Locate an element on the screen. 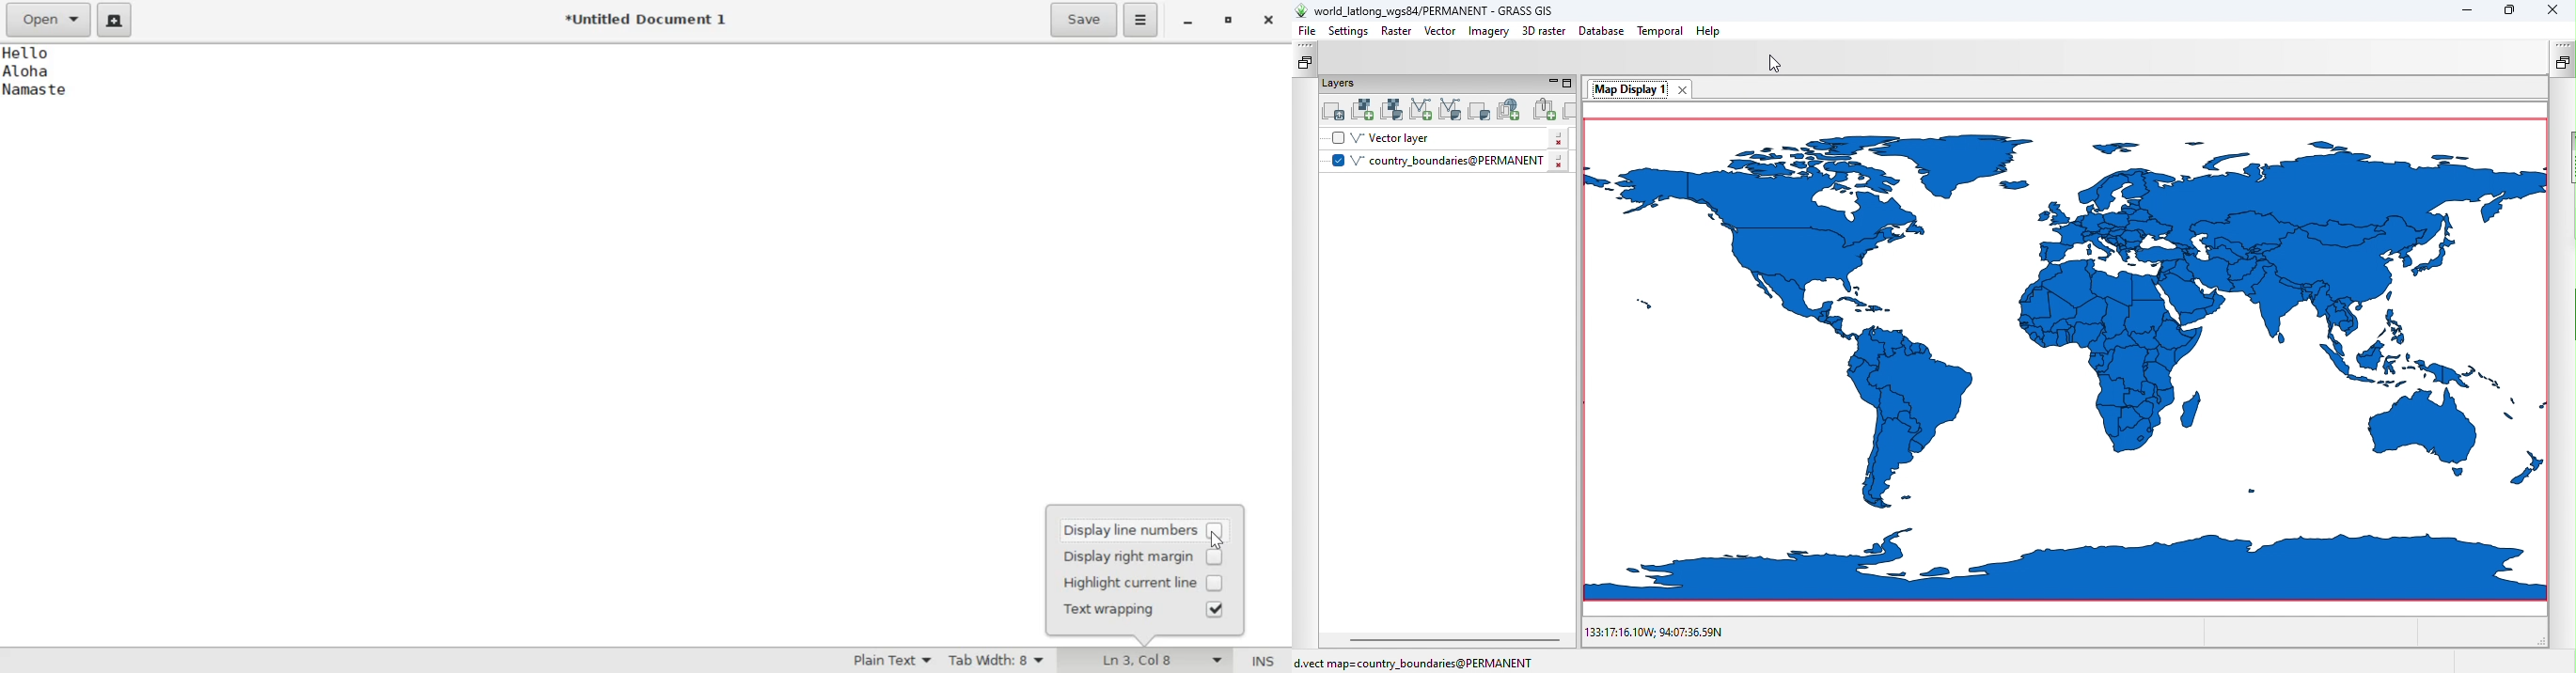 The width and height of the screenshot is (2576, 700). Application menu is located at coordinates (1142, 19).